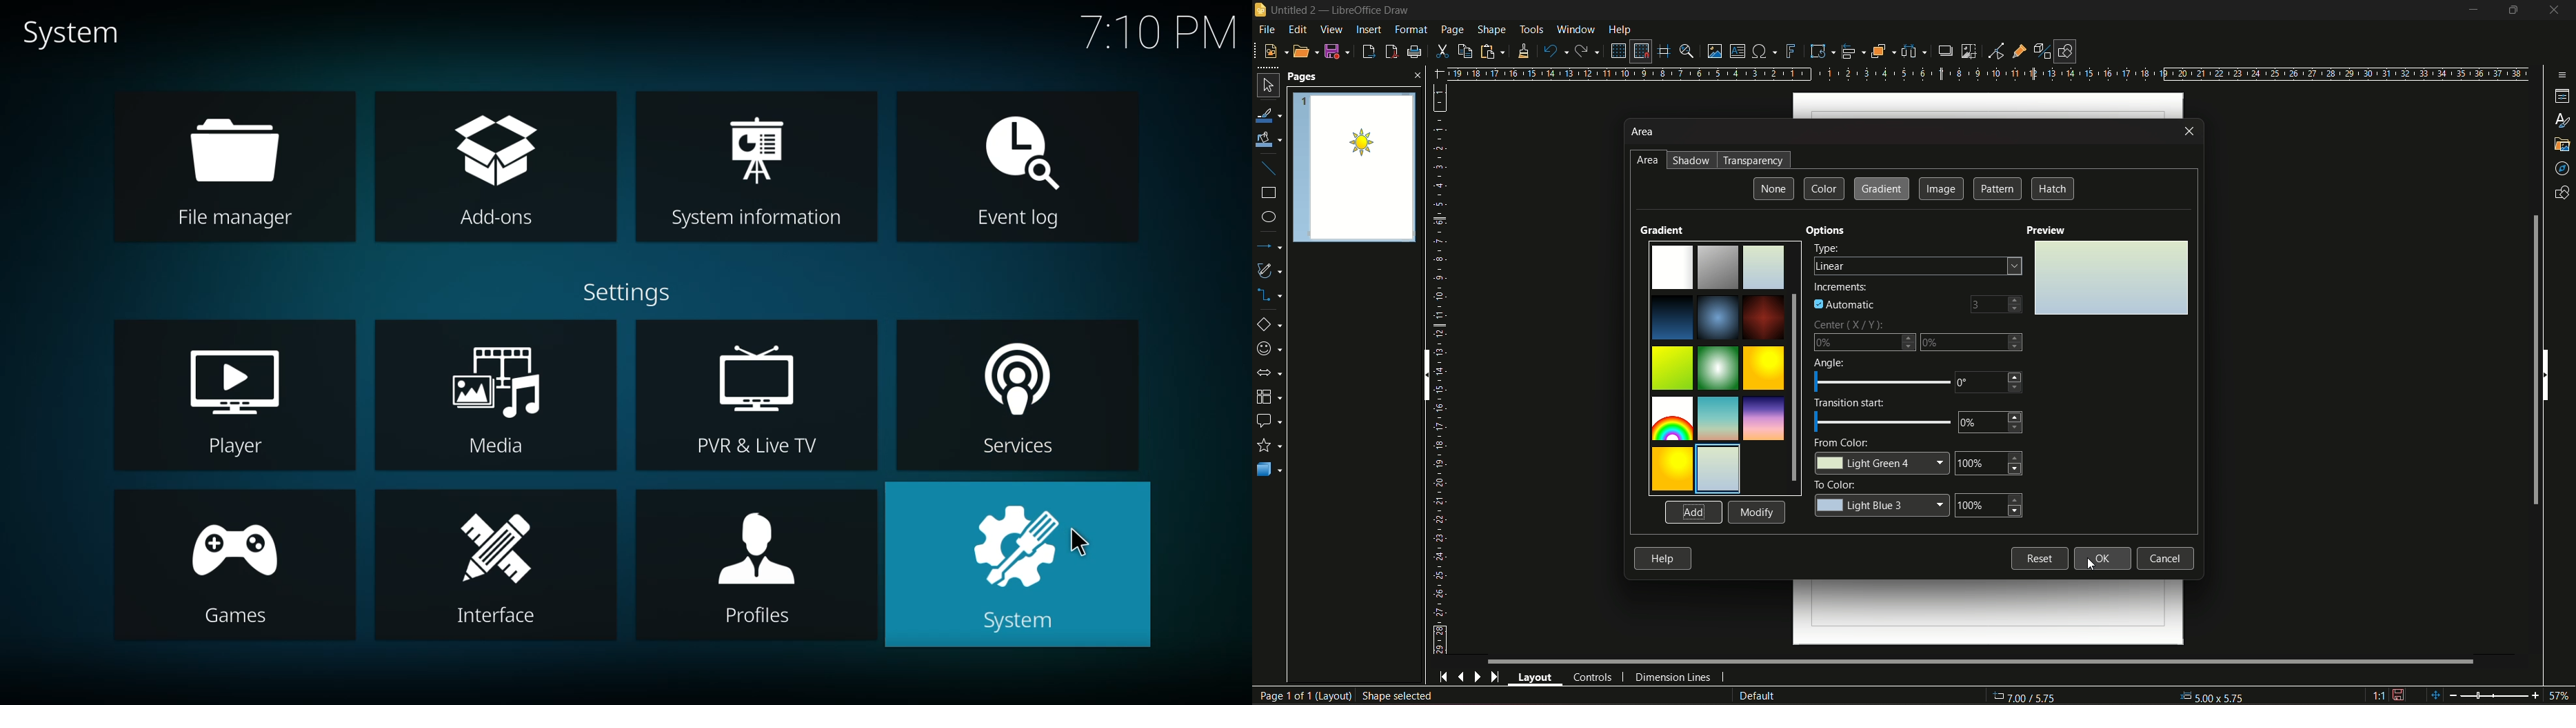 This screenshot has width=2576, height=728. I want to click on system, so click(78, 36).